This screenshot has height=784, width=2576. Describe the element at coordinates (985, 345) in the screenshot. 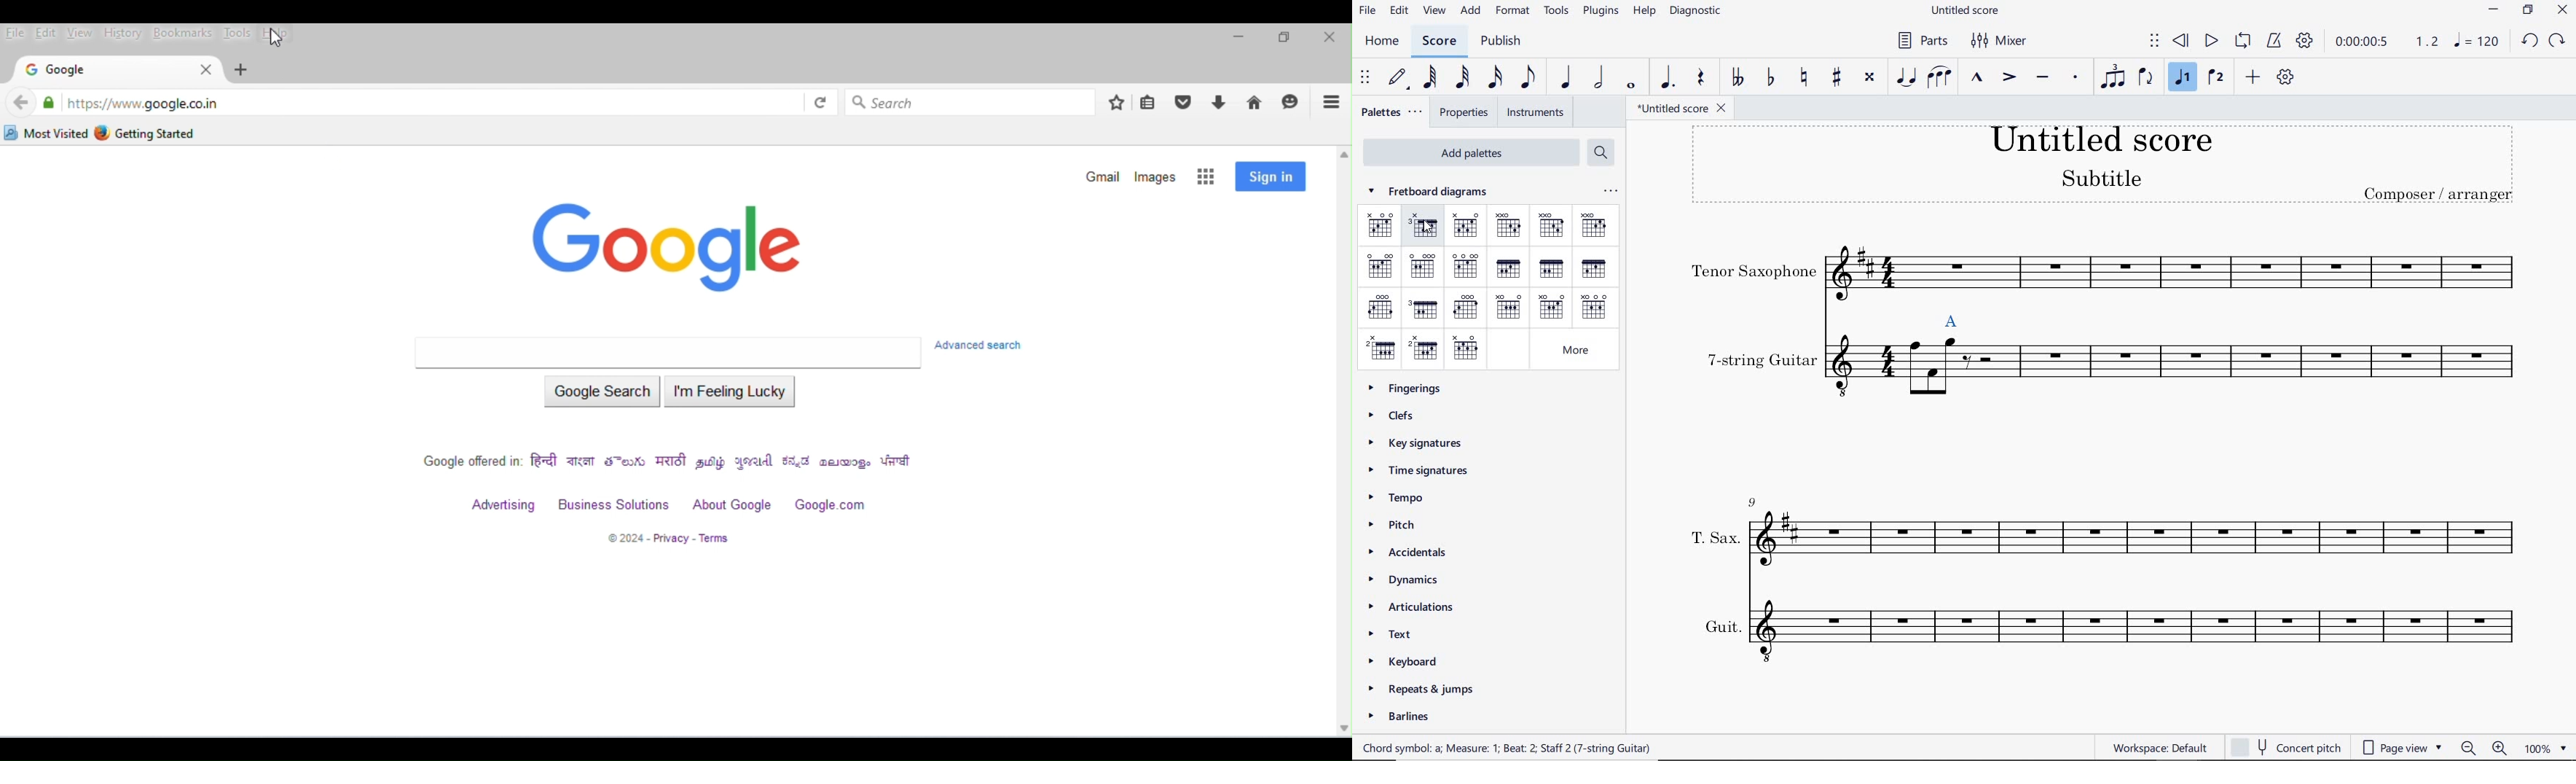

I see `advanced search` at that location.